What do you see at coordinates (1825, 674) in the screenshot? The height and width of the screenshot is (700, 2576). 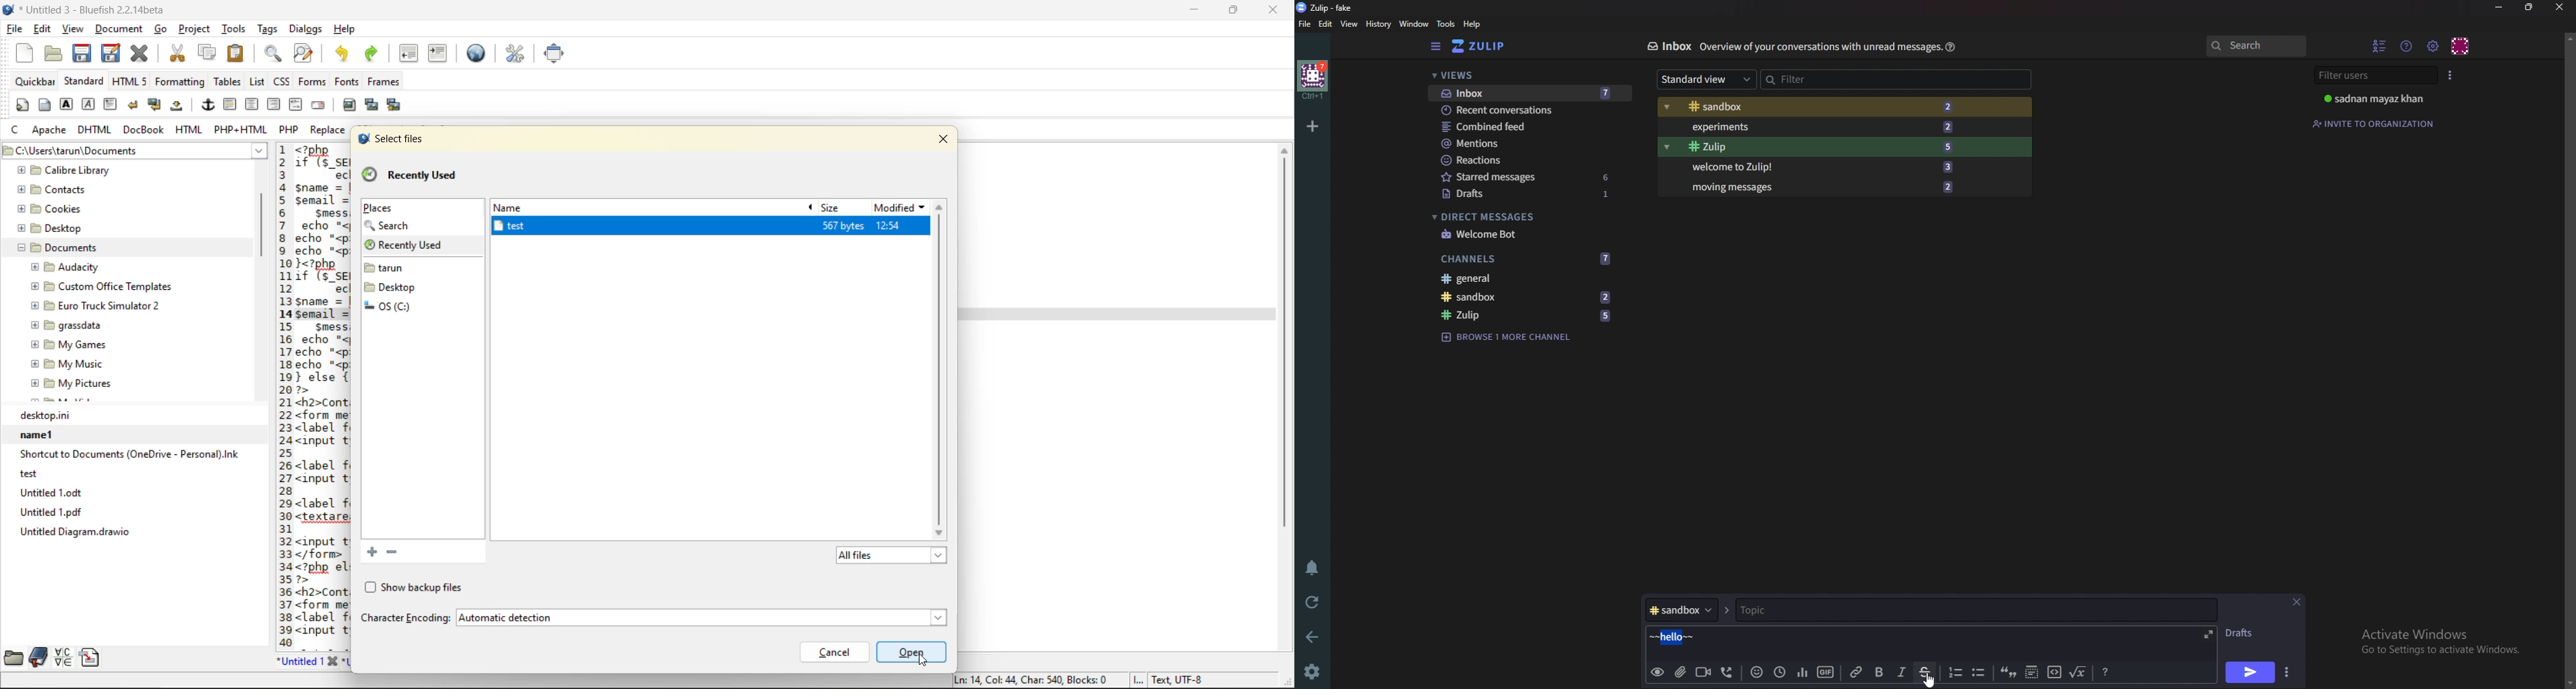 I see `gif` at bounding box center [1825, 674].